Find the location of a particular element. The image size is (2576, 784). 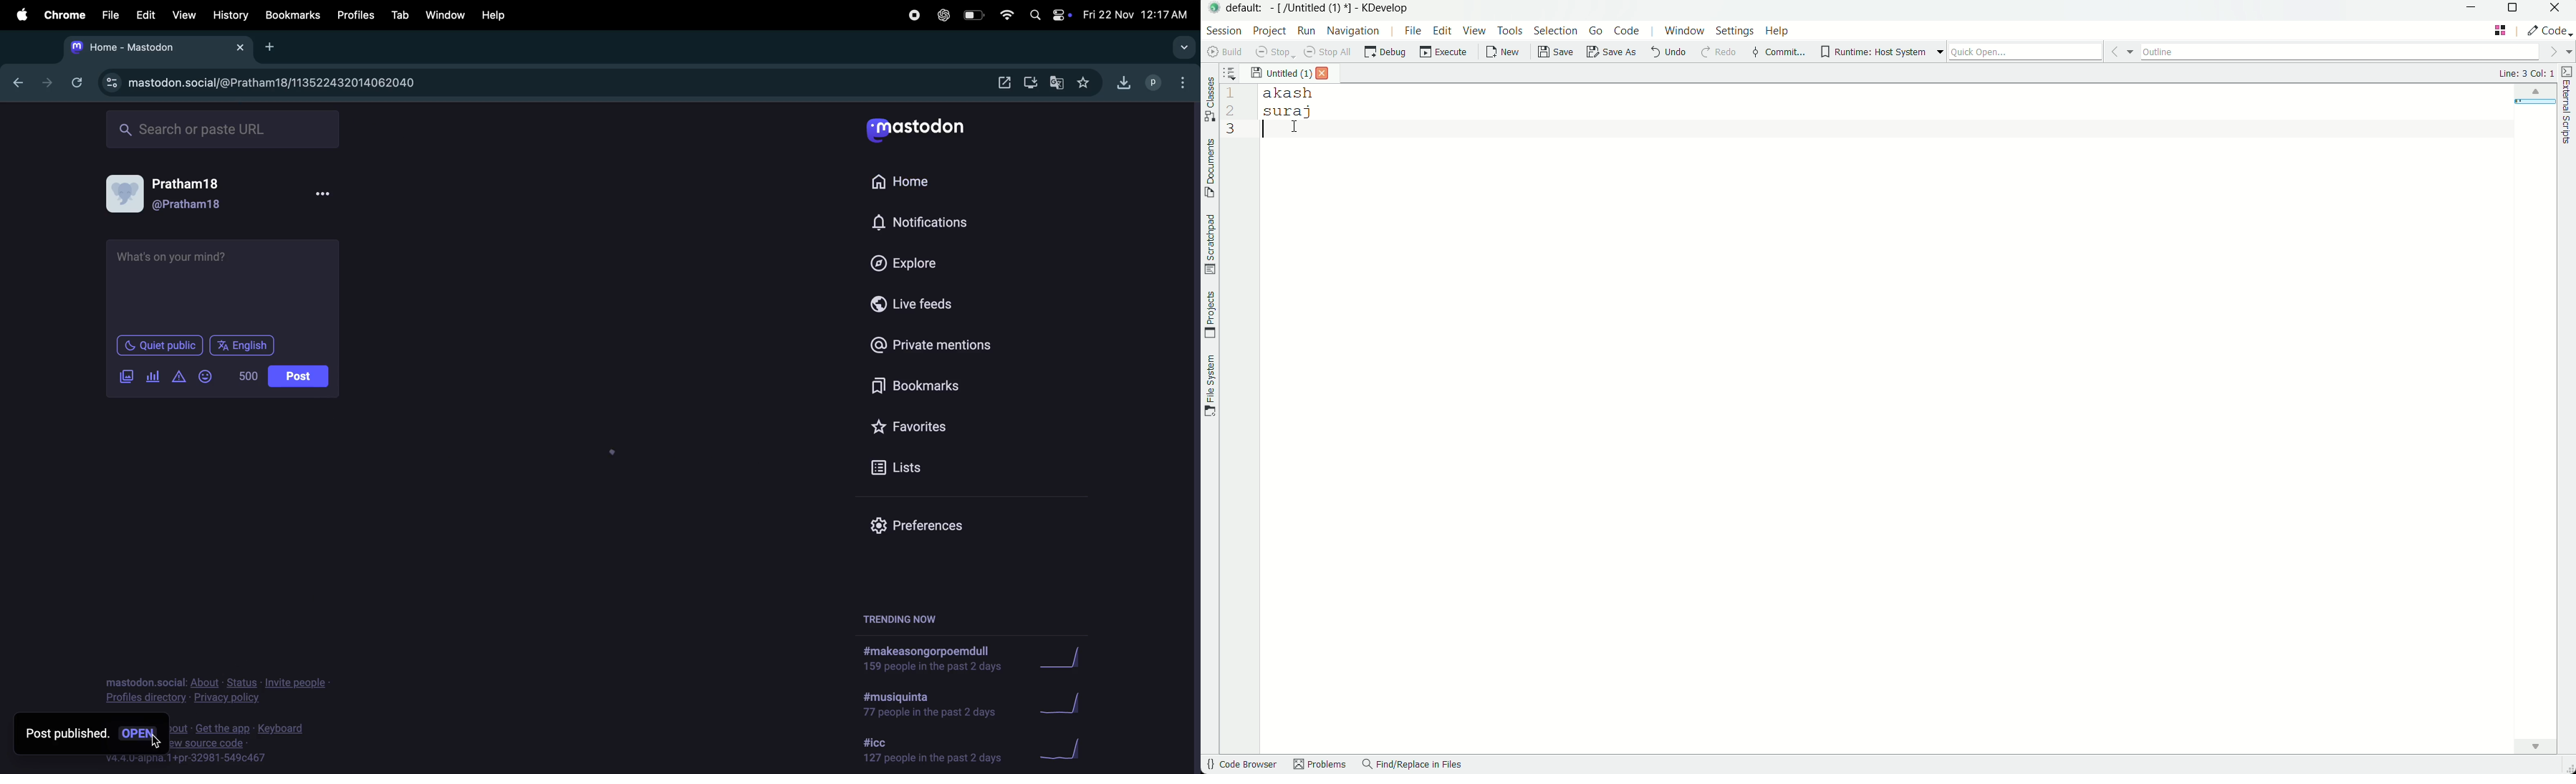

view site information is located at coordinates (111, 83).